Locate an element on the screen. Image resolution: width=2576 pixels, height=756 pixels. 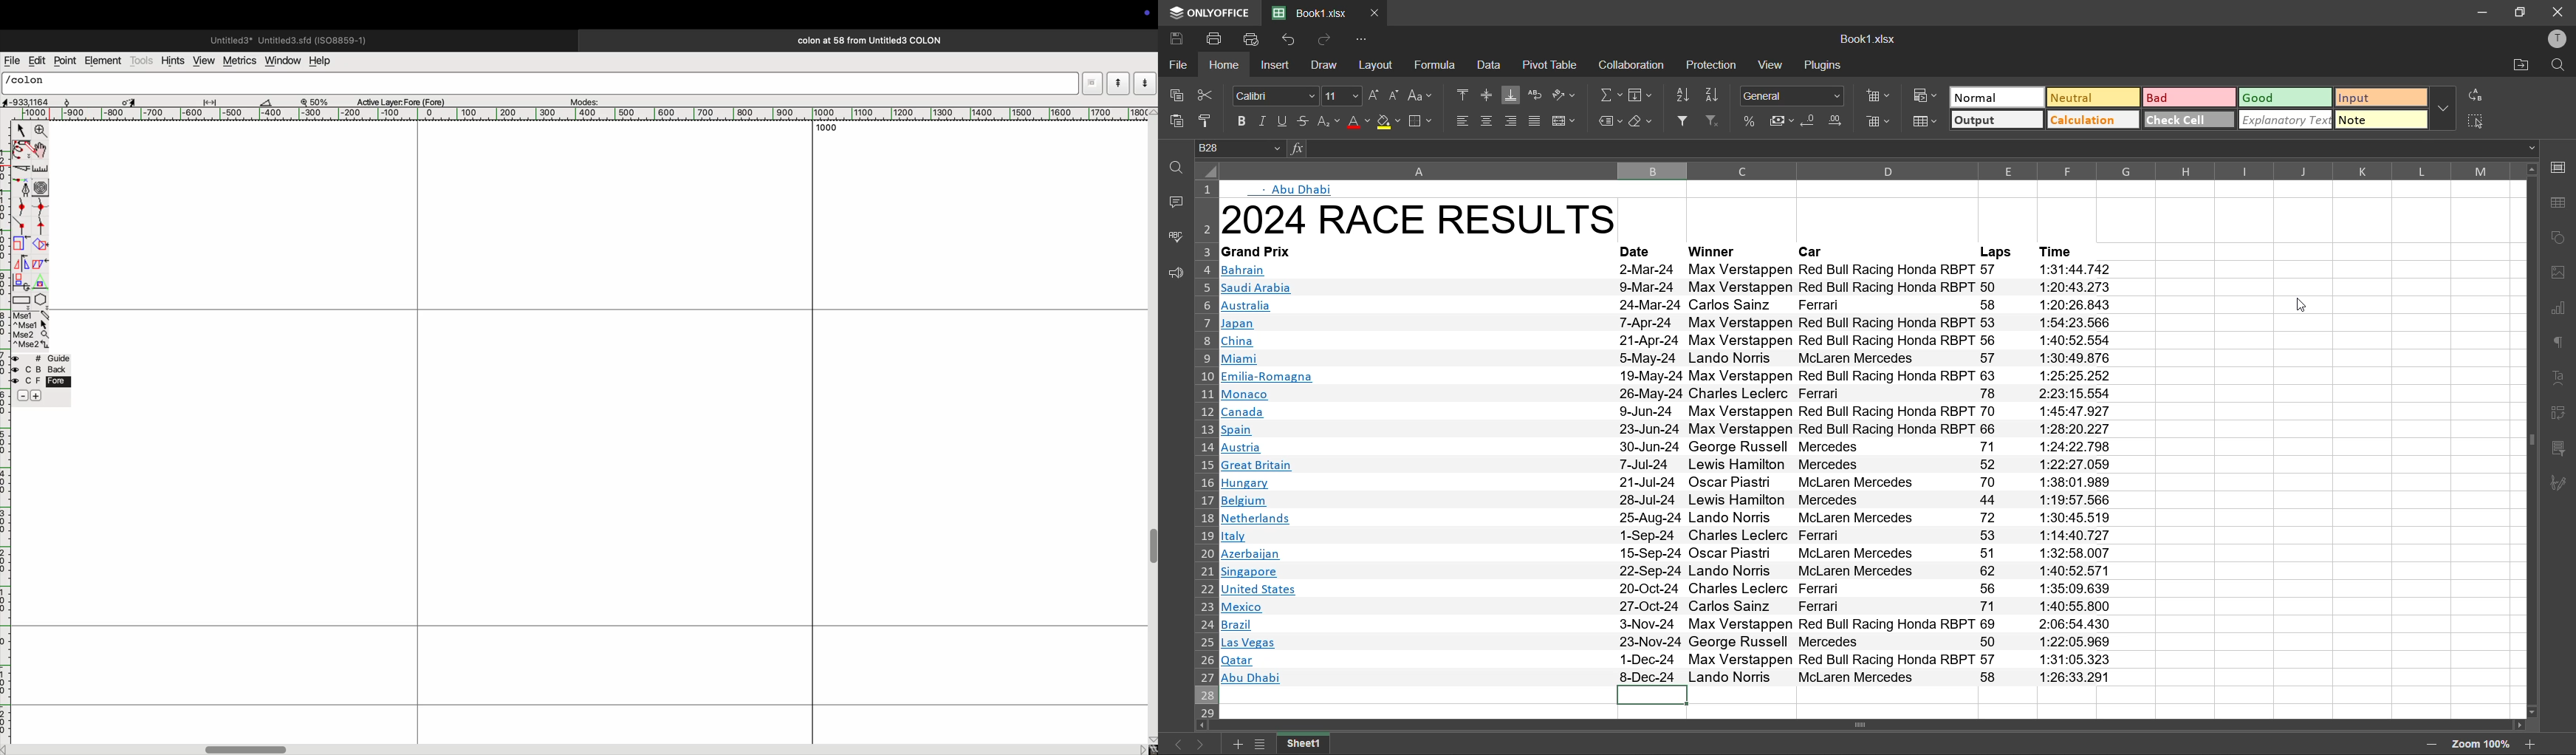
copy style is located at coordinates (1207, 120).